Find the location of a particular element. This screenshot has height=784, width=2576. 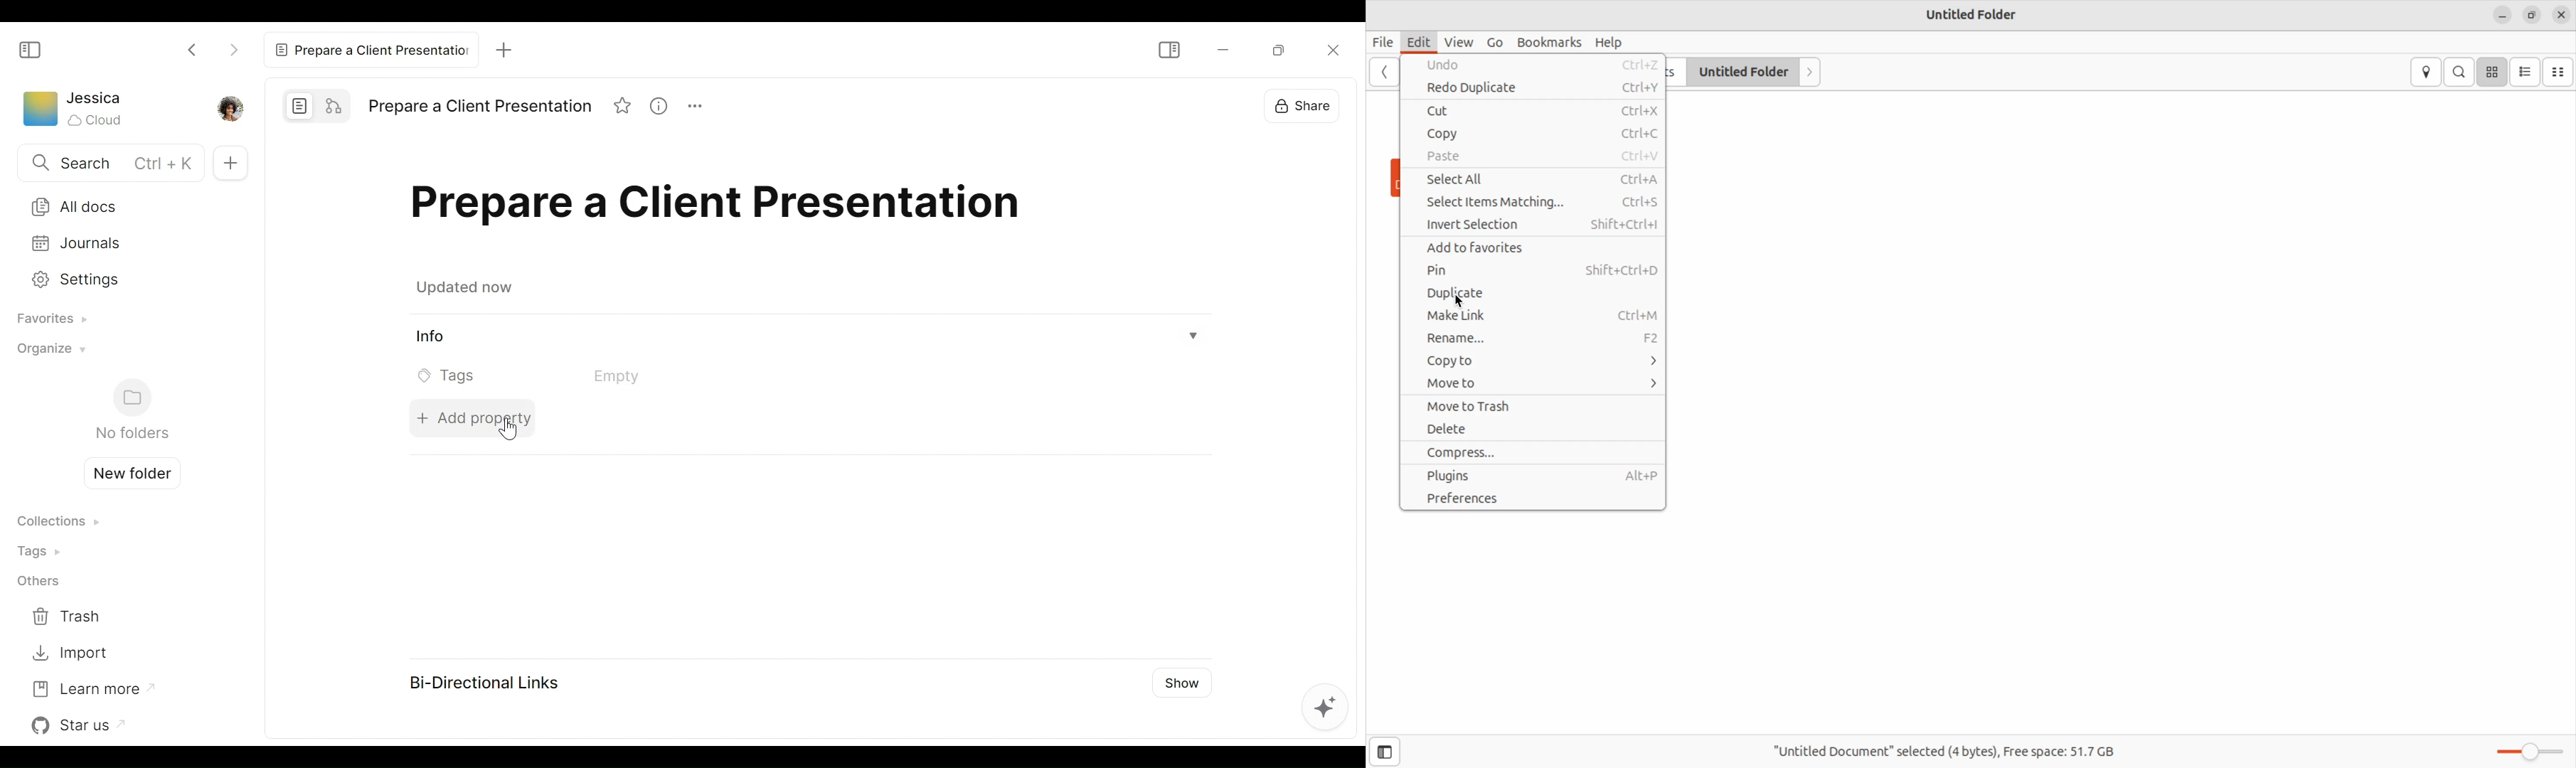

location is located at coordinates (2427, 73).